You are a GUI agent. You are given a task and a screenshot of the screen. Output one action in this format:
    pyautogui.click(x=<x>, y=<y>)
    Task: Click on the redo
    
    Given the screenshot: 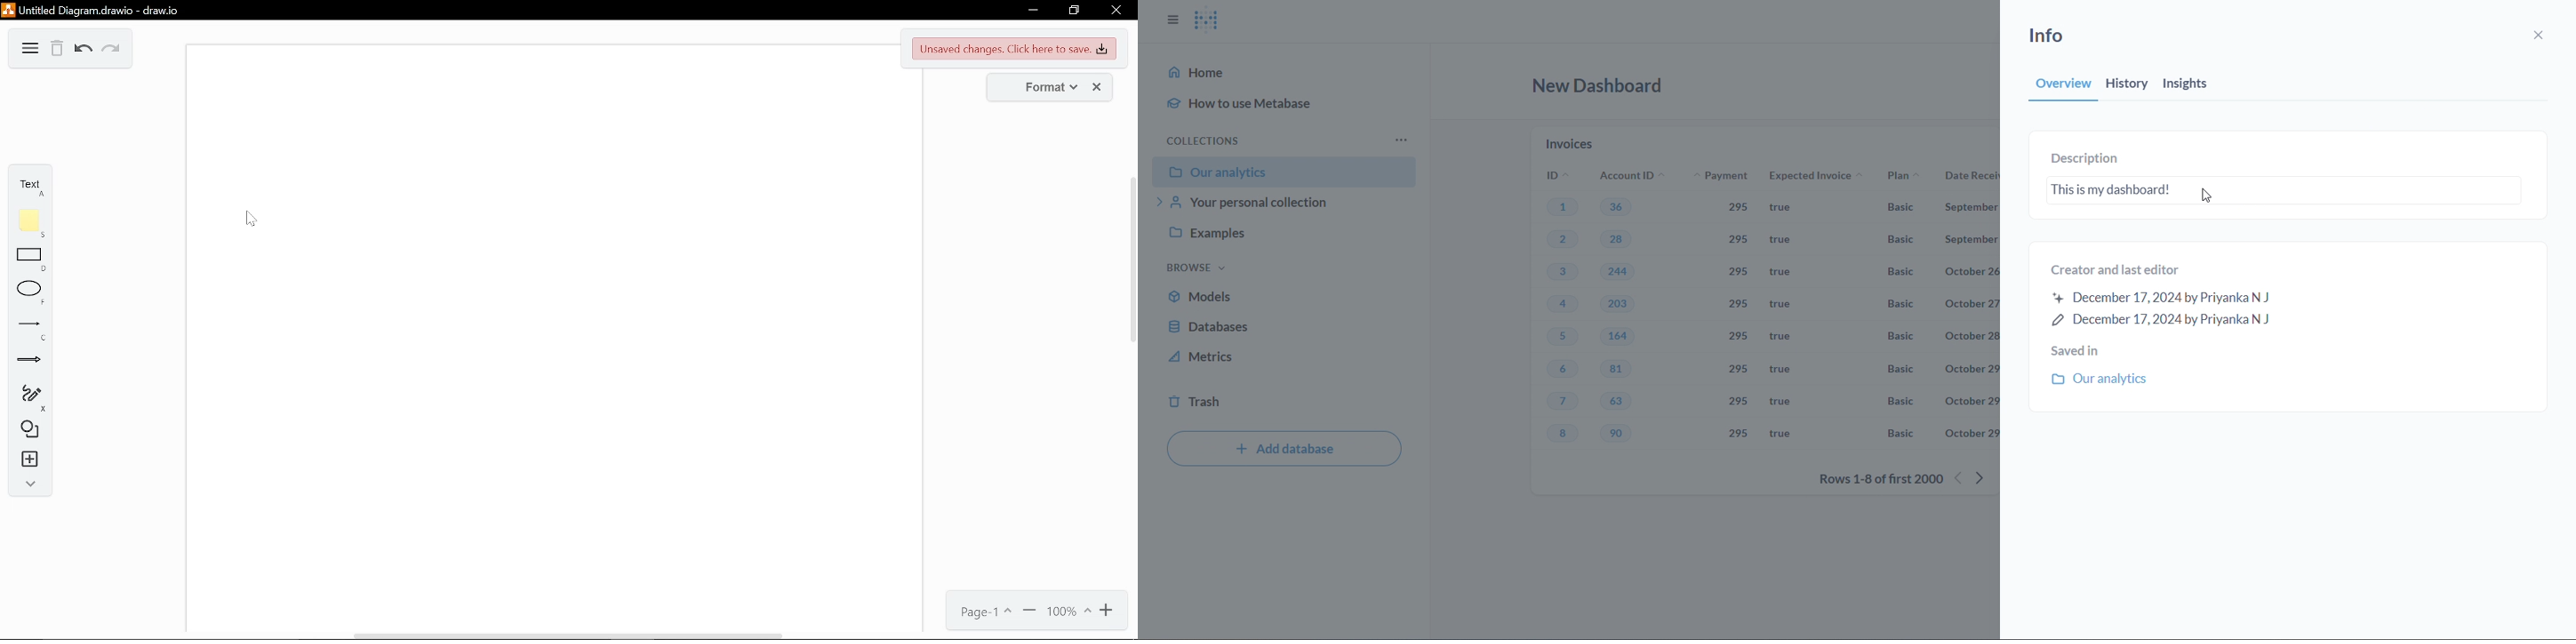 What is the action you would take?
    pyautogui.click(x=114, y=52)
    